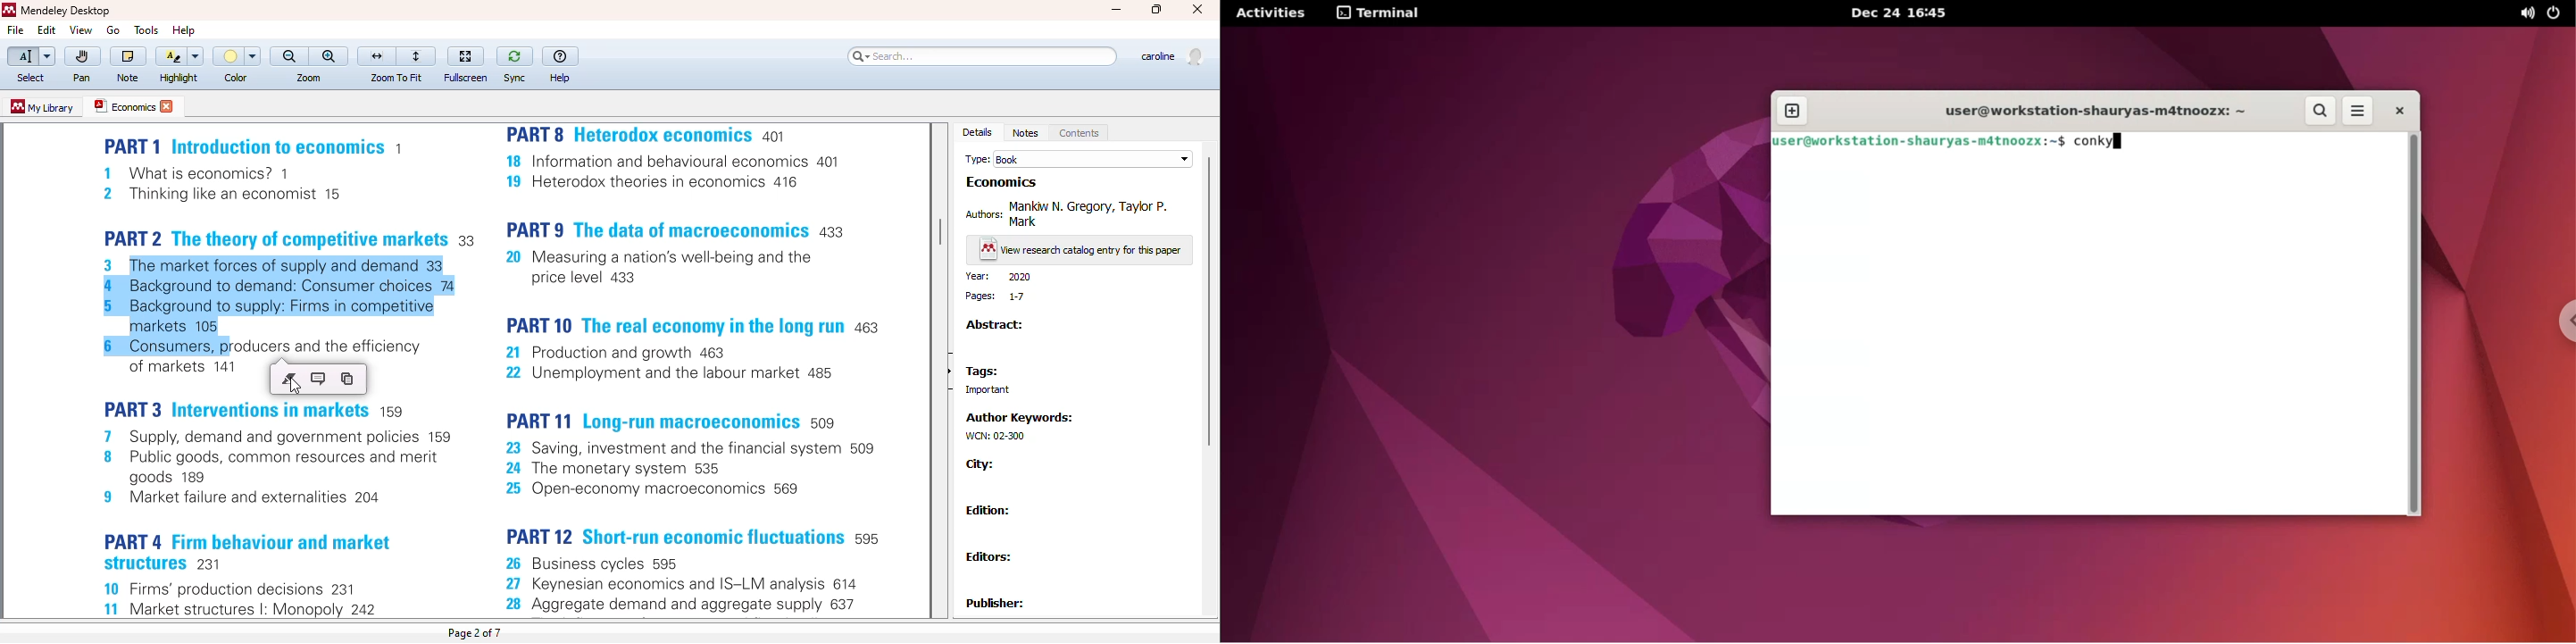  Describe the element at coordinates (474, 632) in the screenshot. I see `page 2 of 7` at that location.